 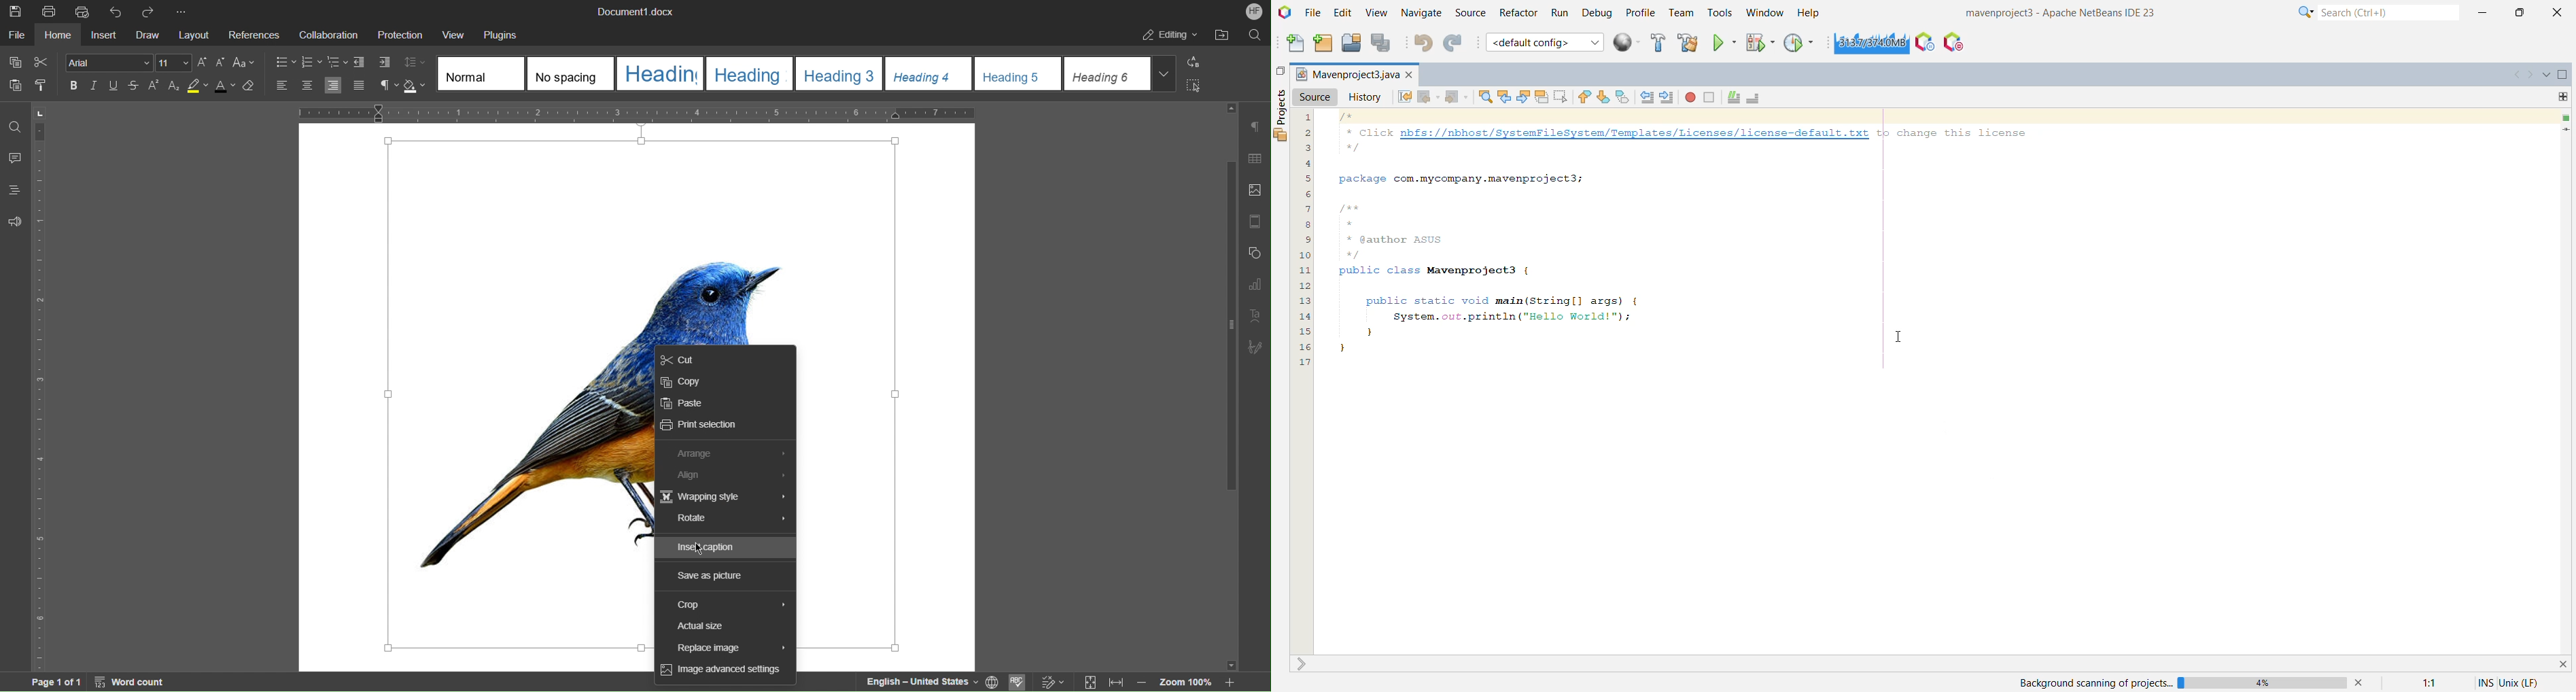 What do you see at coordinates (75, 86) in the screenshot?
I see `Bold` at bounding box center [75, 86].